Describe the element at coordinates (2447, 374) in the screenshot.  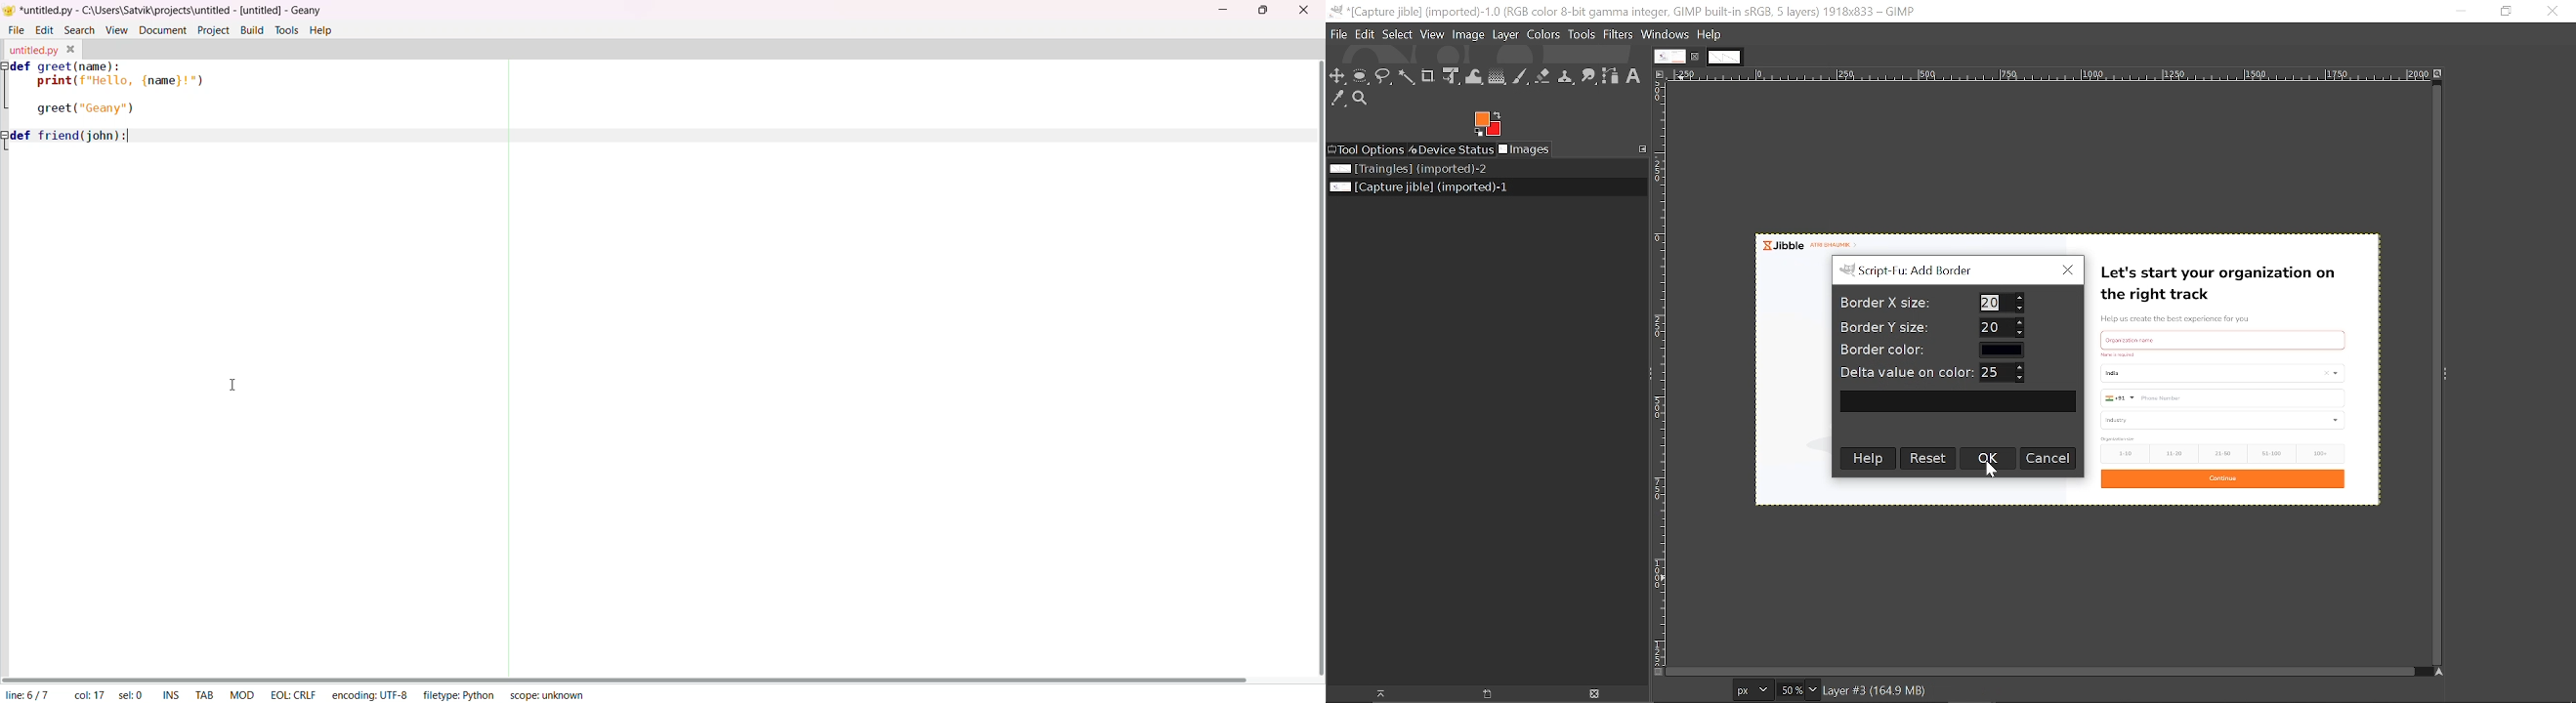
I see `Sidebar menu` at that location.